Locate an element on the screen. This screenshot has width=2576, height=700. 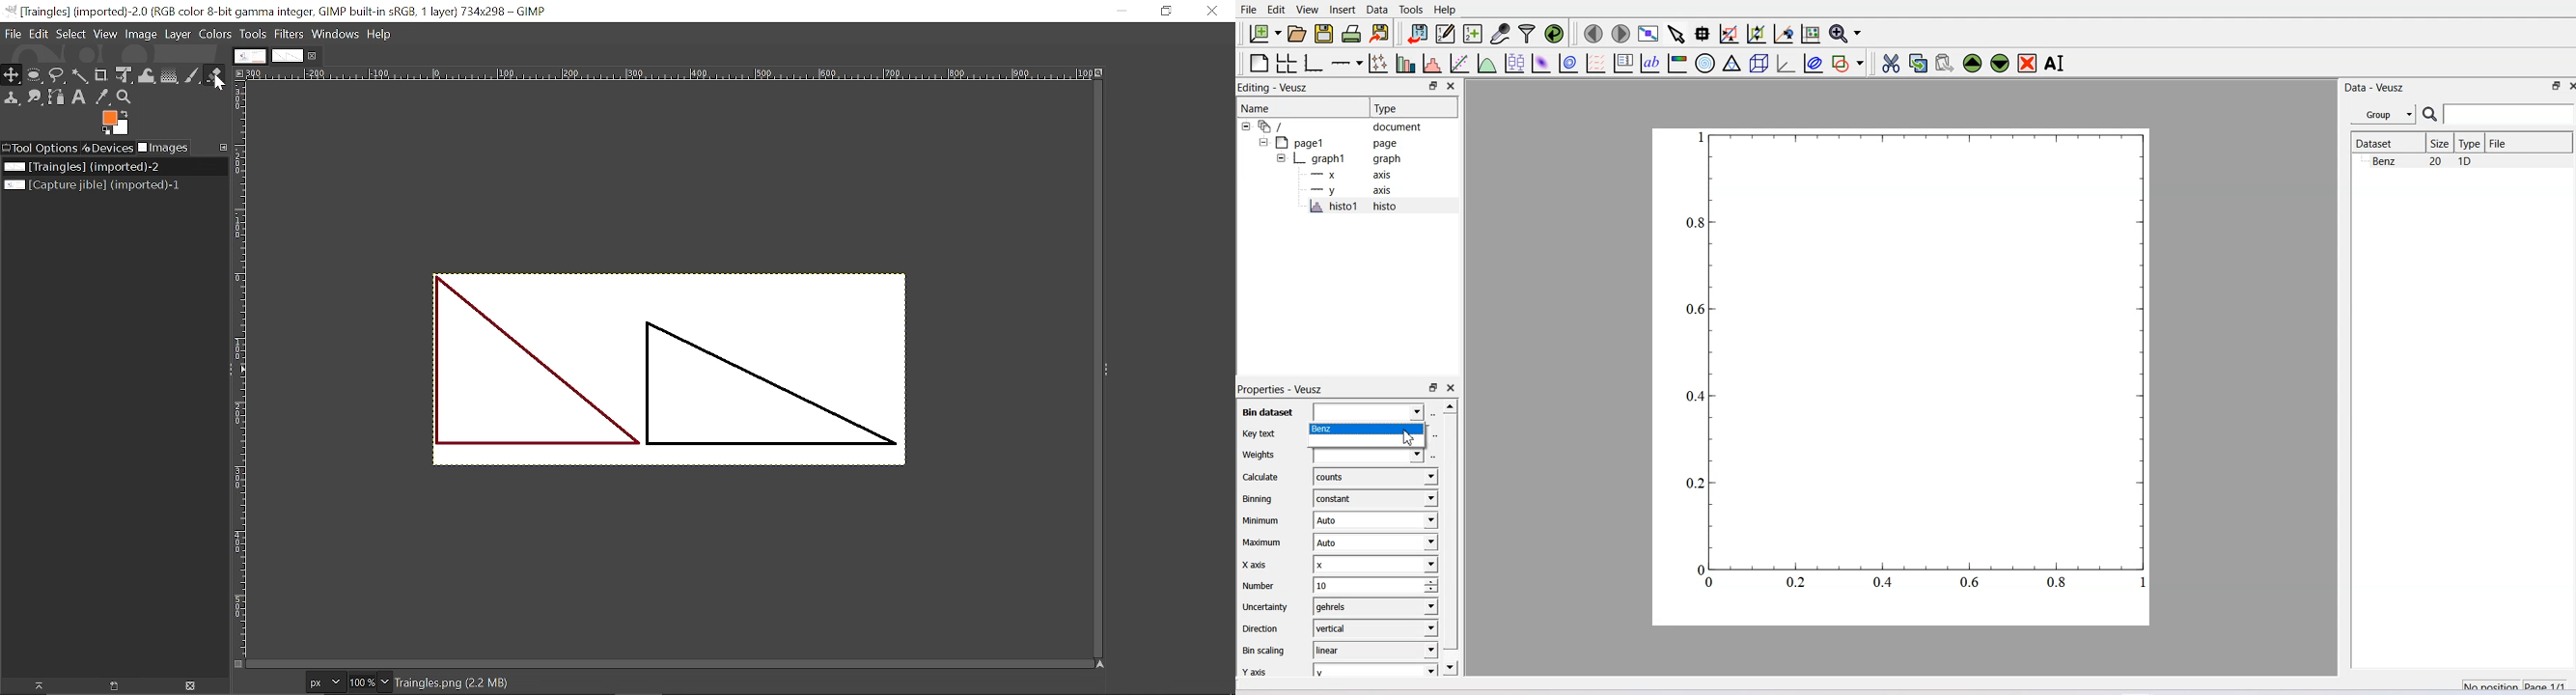
Plot box plots is located at coordinates (1515, 62).